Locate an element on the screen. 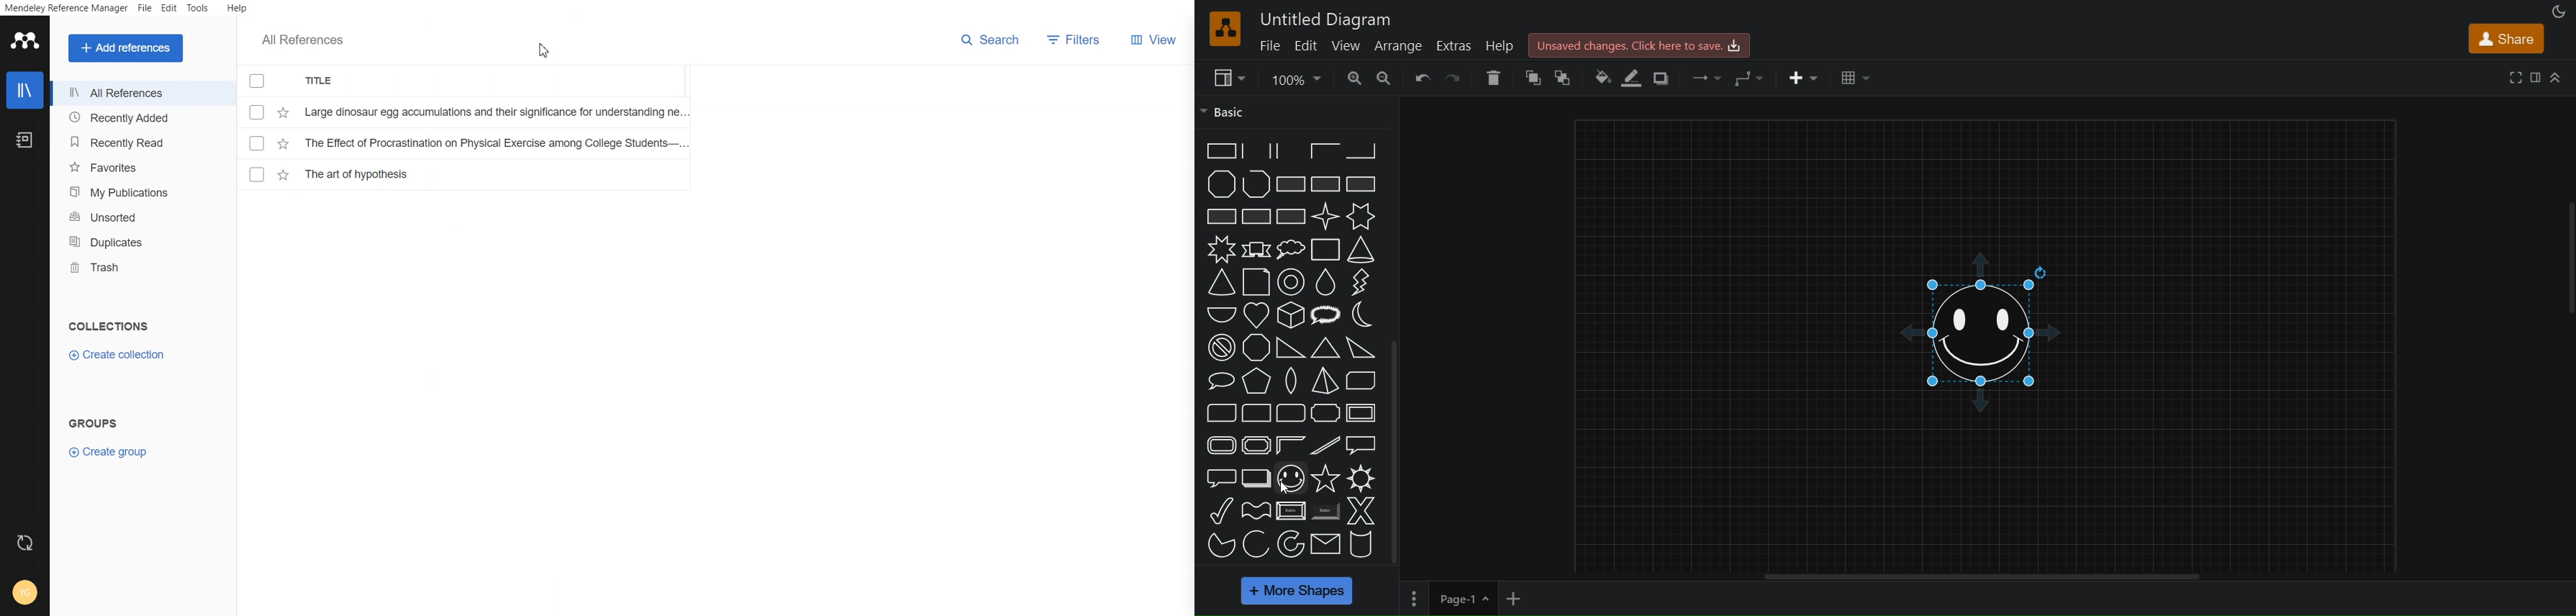 The height and width of the screenshot is (616, 2576). rounded rectangle (three corners) is located at coordinates (1290, 412).